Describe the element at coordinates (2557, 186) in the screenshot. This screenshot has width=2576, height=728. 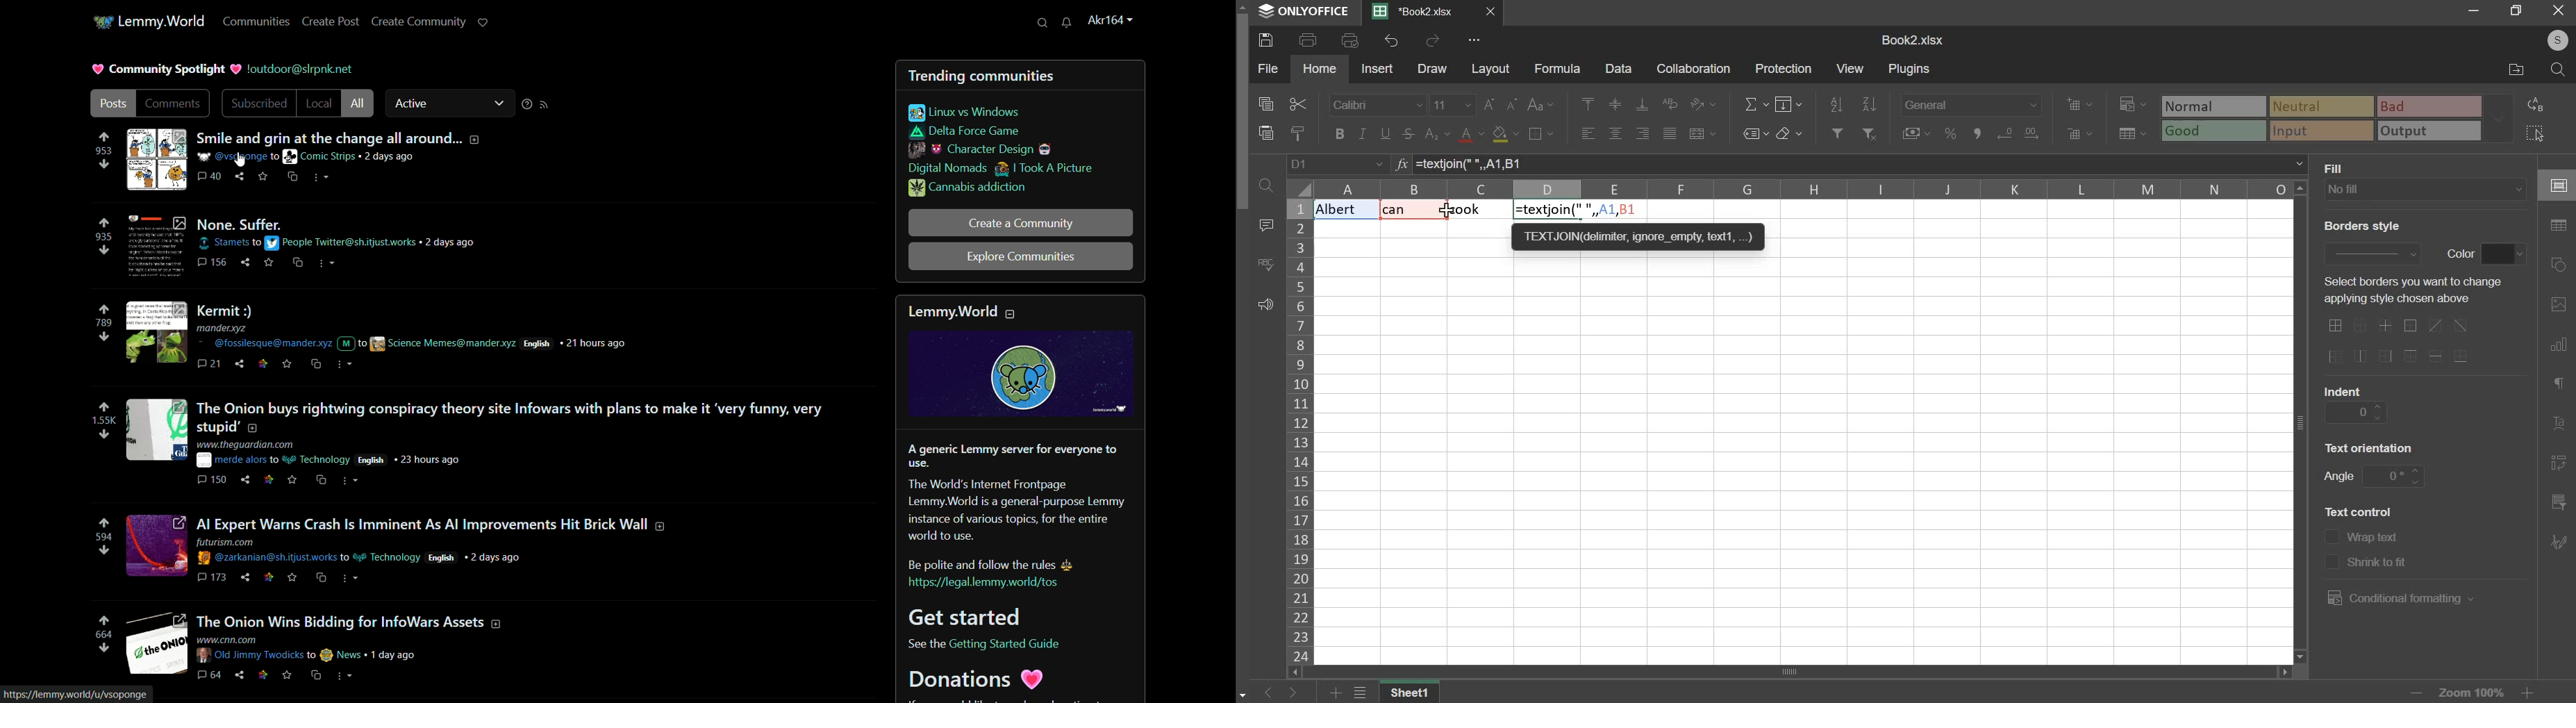
I see `cell` at that location.